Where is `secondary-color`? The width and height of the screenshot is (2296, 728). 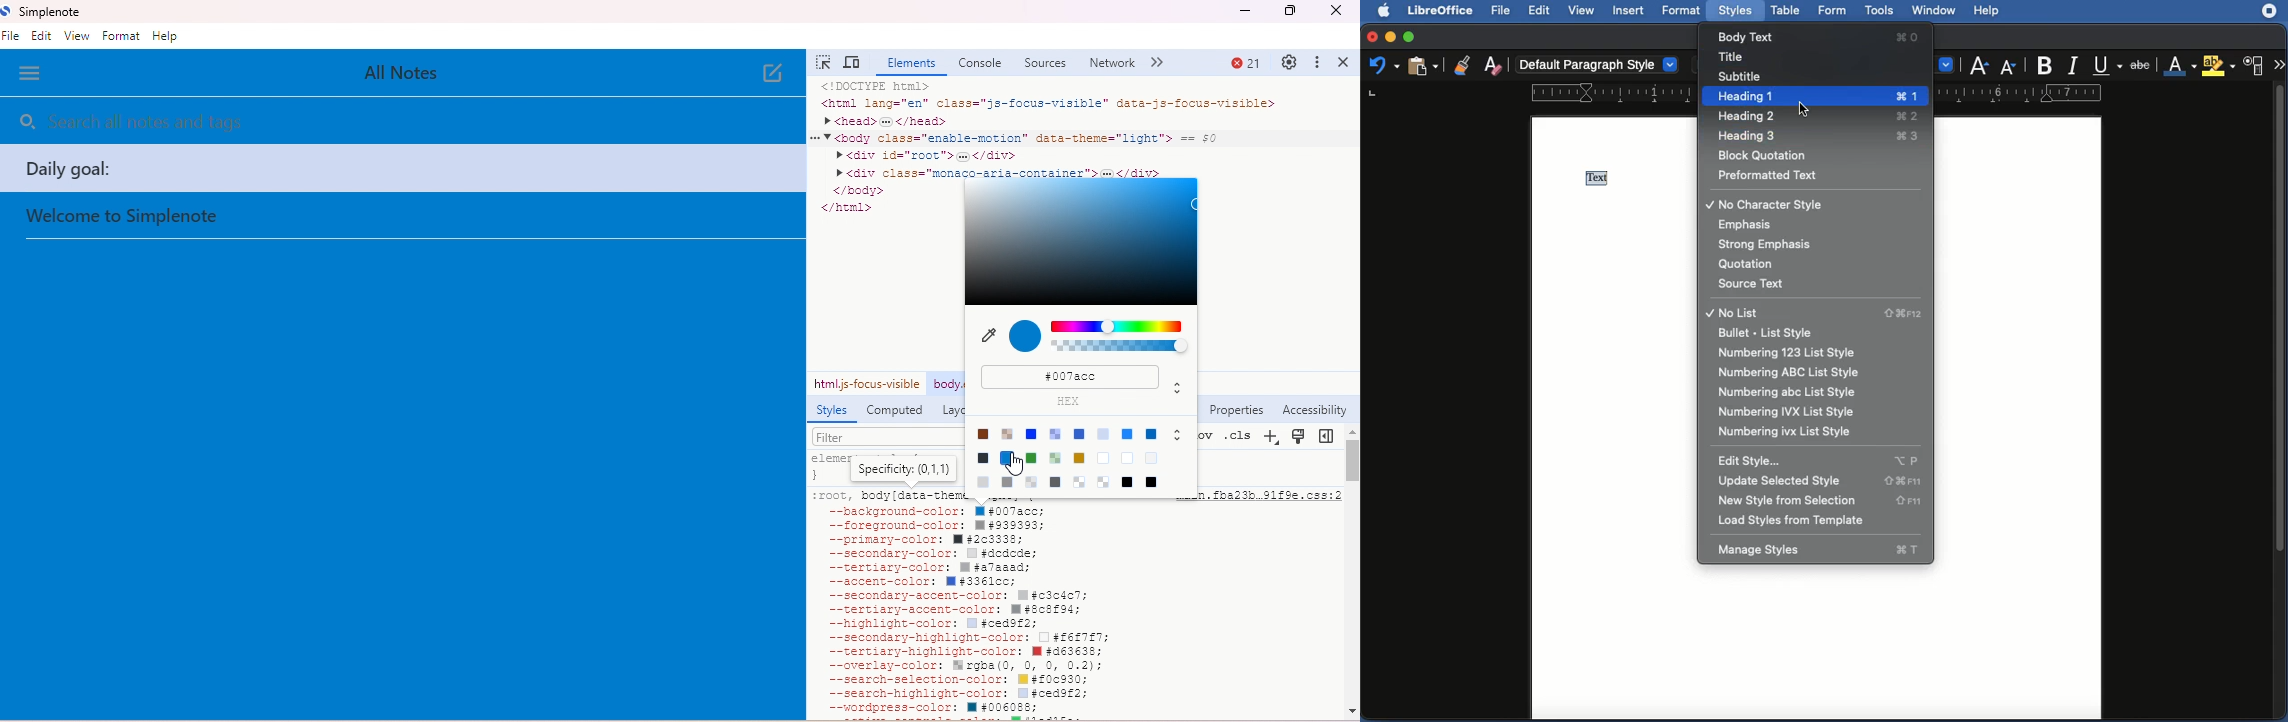
secondary-color is located at coordinates (927, 554).